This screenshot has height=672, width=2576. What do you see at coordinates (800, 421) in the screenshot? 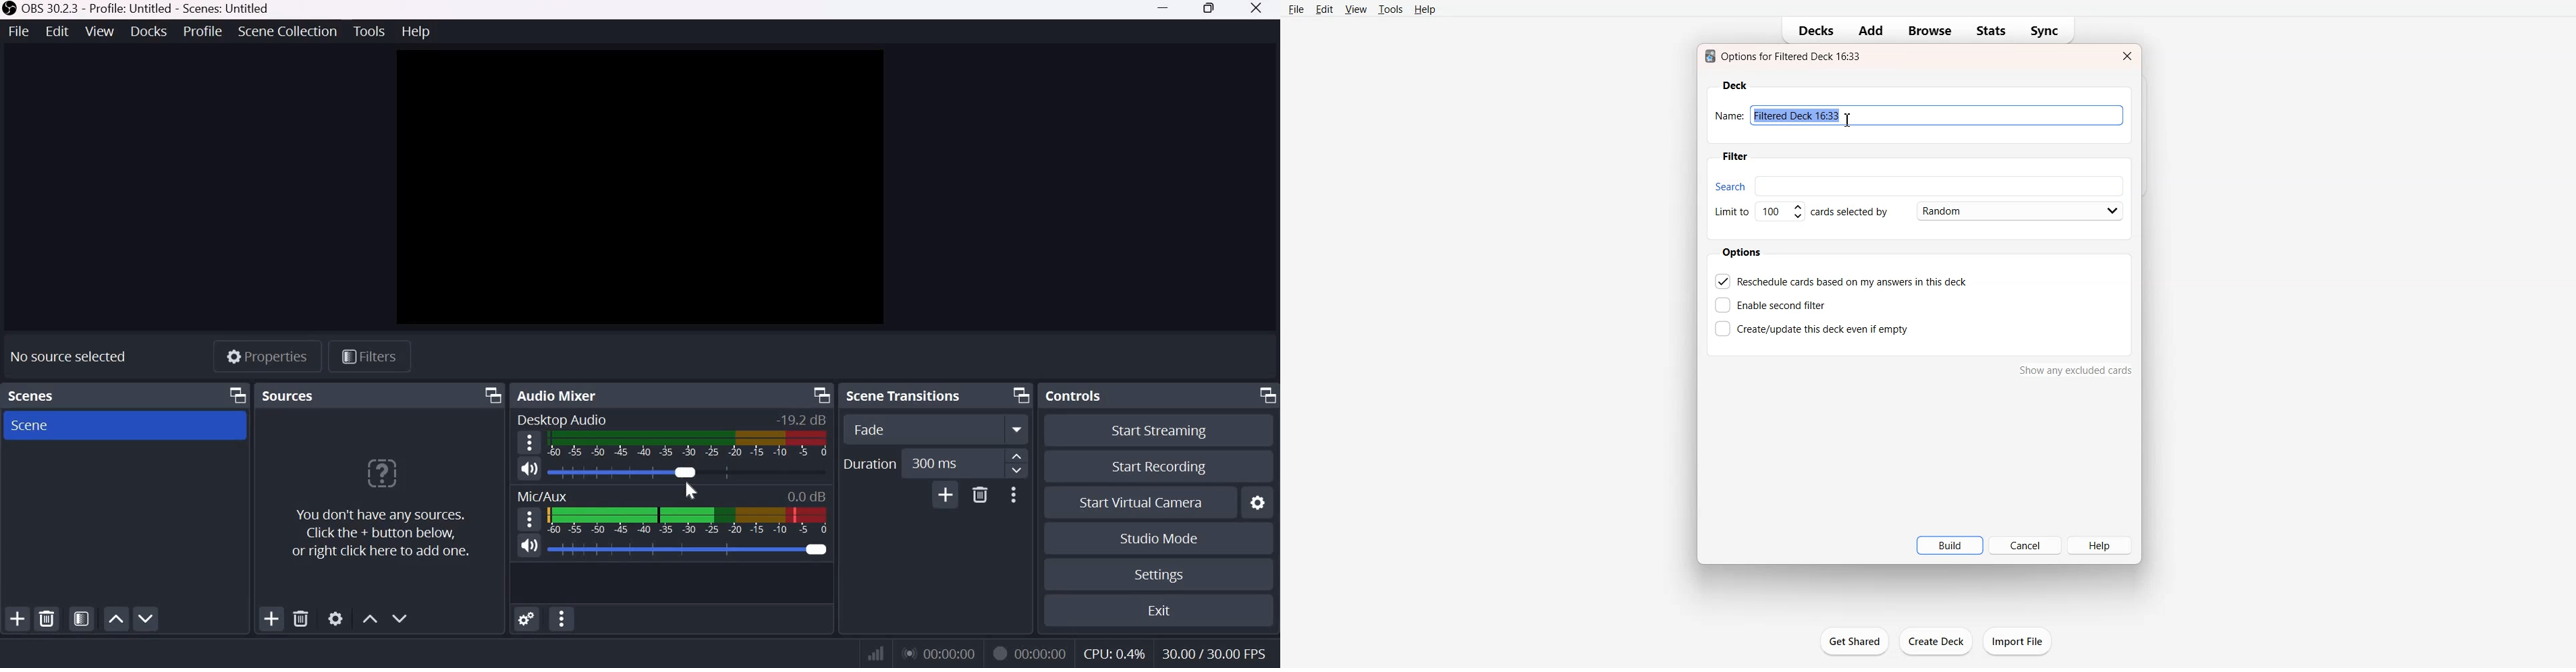
I see `-19.2dB` at bounding box center [800, 421].